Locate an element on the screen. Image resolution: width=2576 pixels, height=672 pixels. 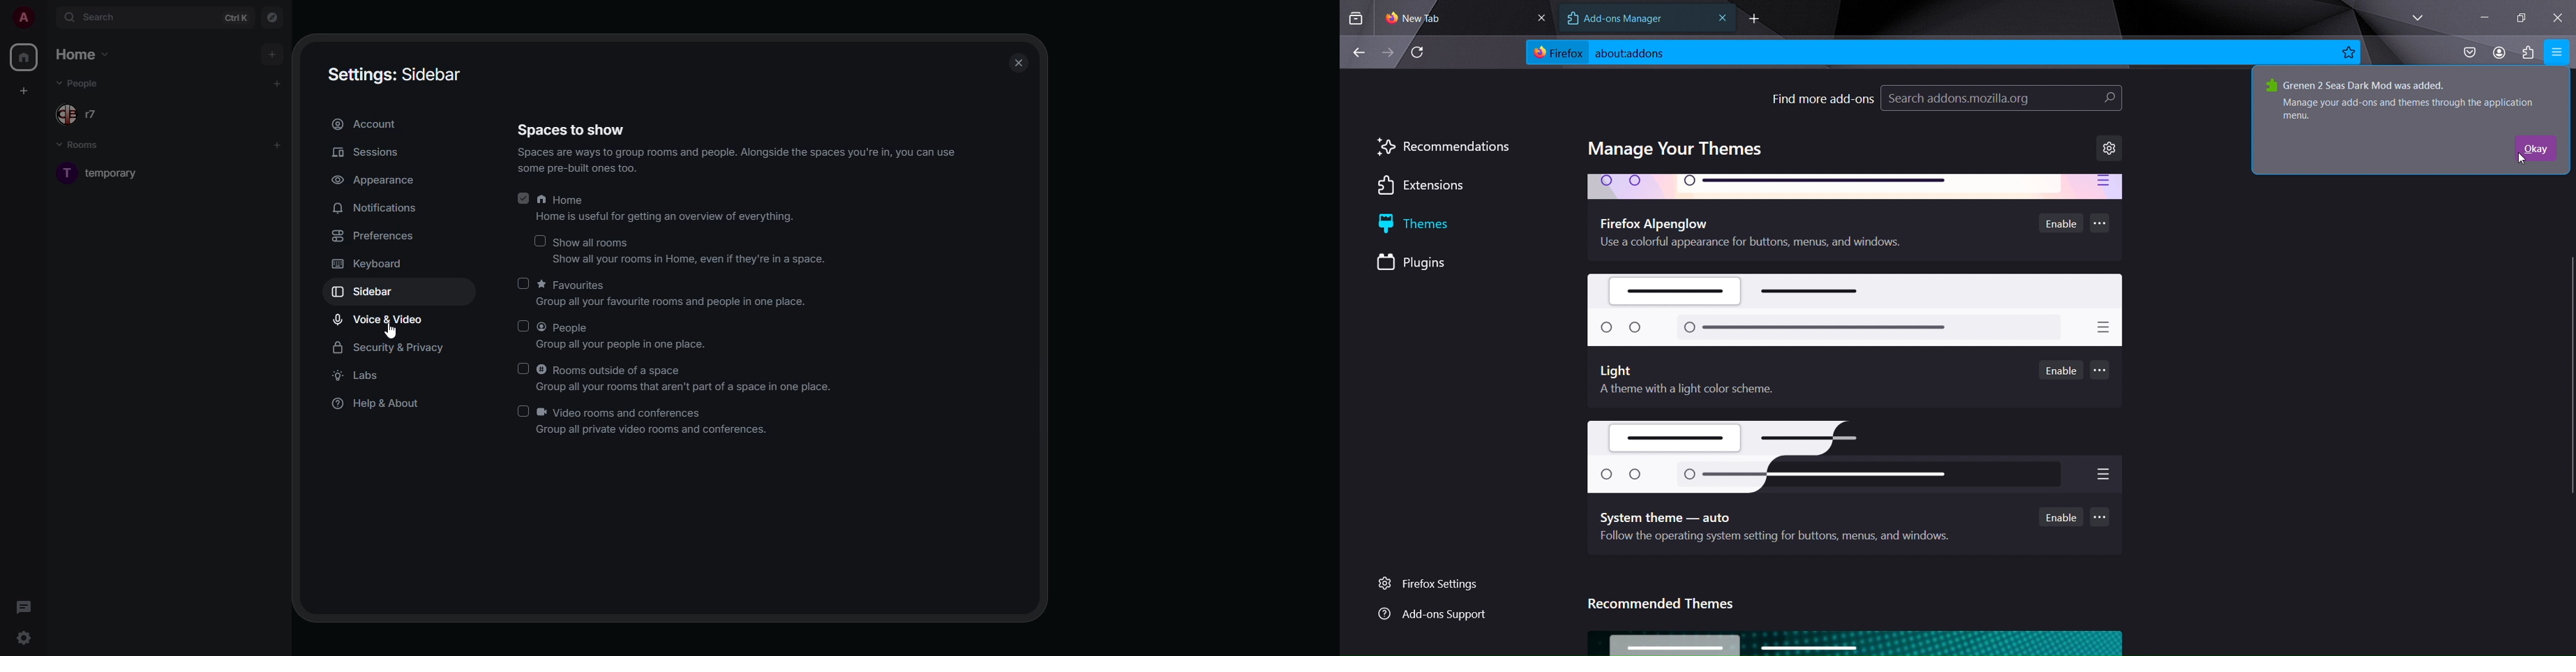
restore windowss is located at coordinates (2521, 16).